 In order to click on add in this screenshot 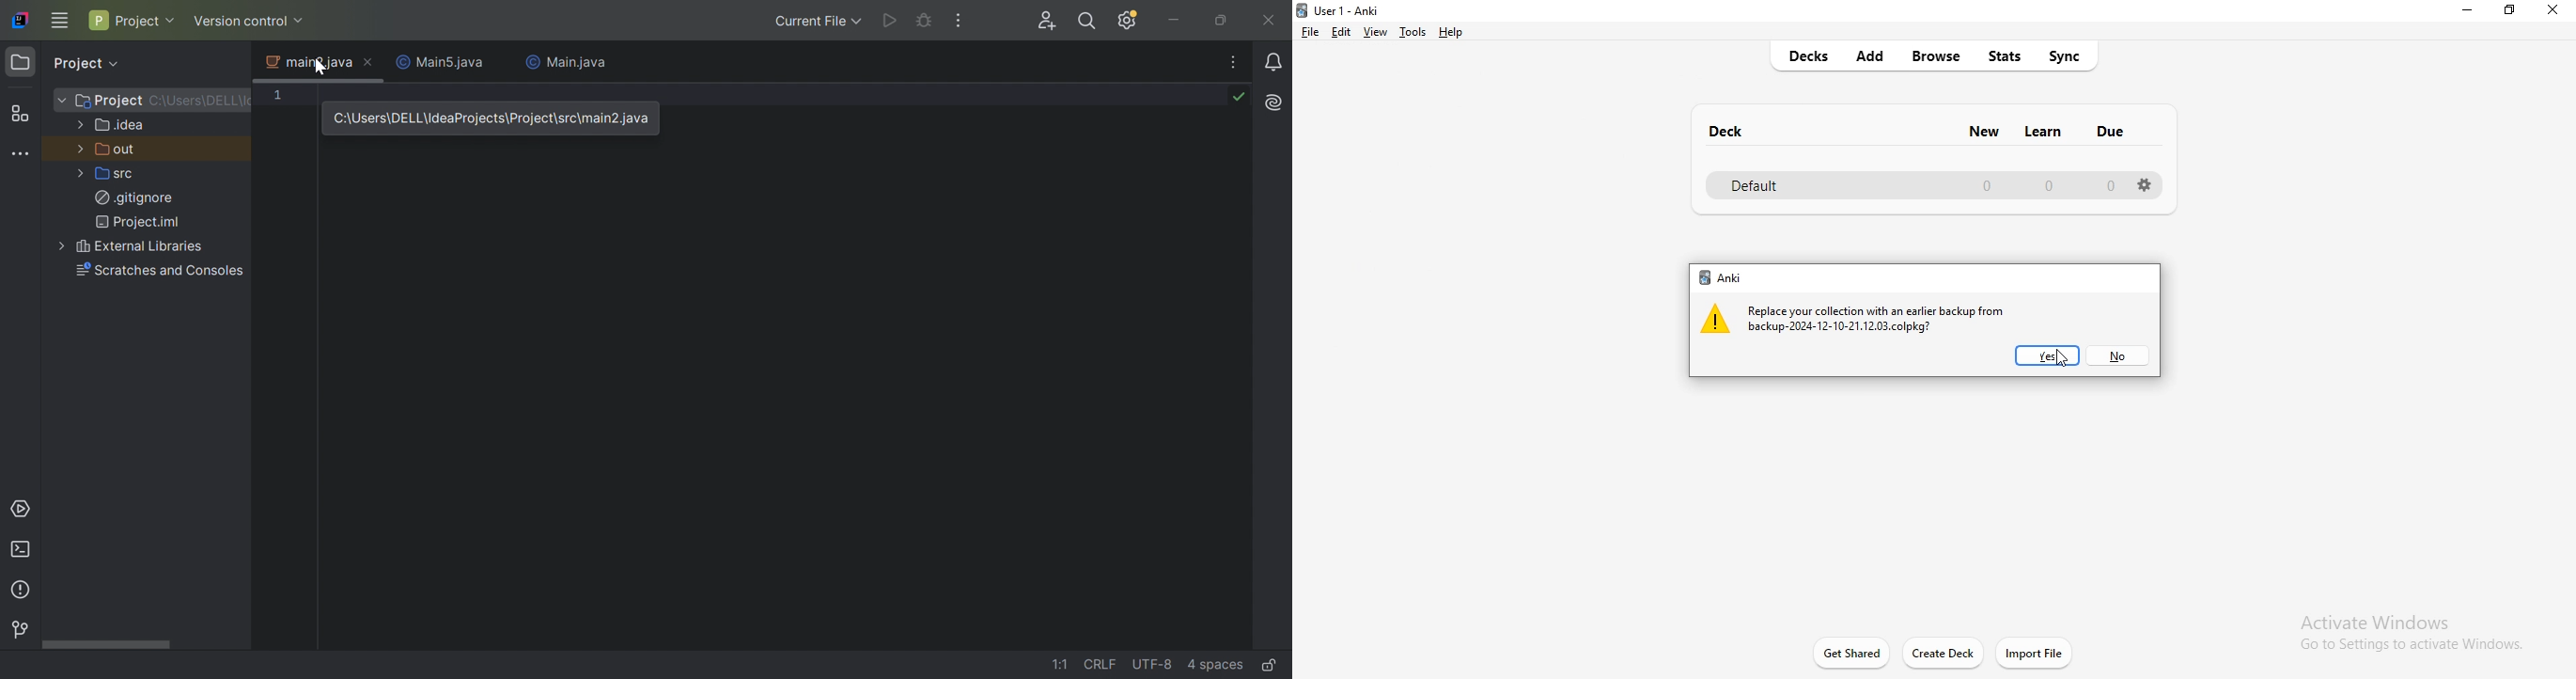, I will do `click(1874, 55)`.